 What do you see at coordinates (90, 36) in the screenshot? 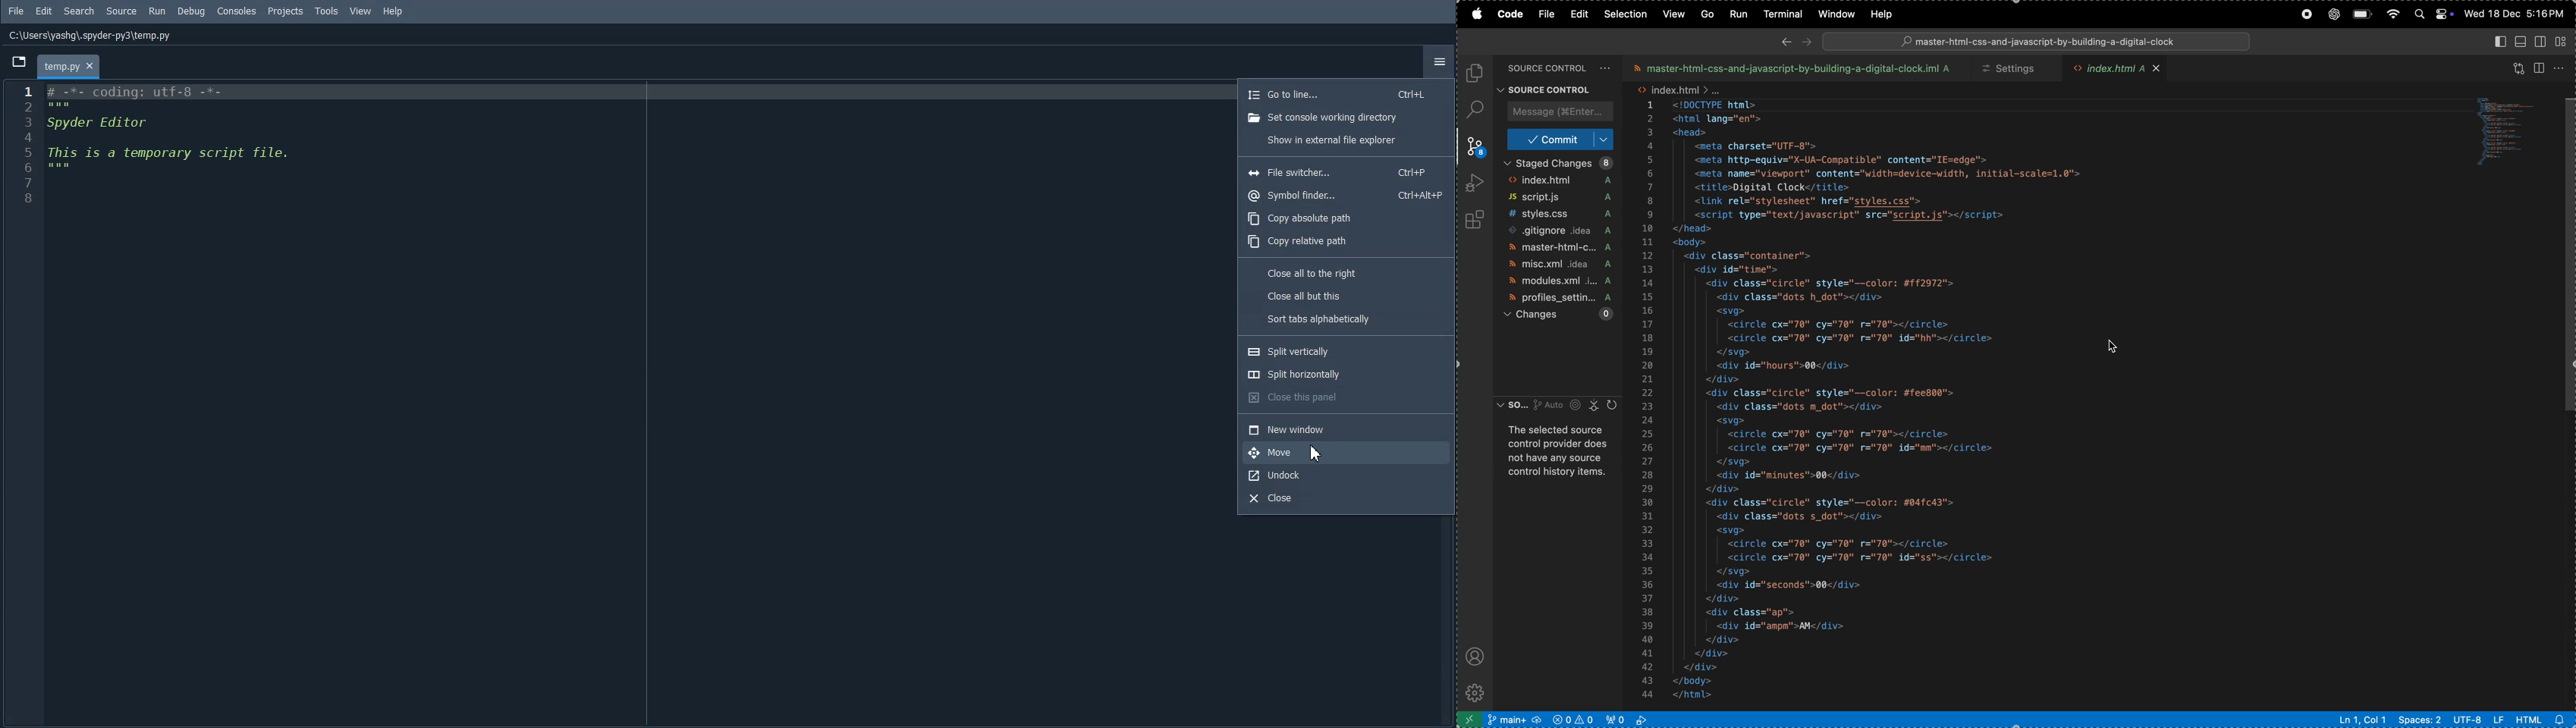
I see `C:\Users\yashg\.spyder-py3\temp.py` at bounding box center [90, 36].